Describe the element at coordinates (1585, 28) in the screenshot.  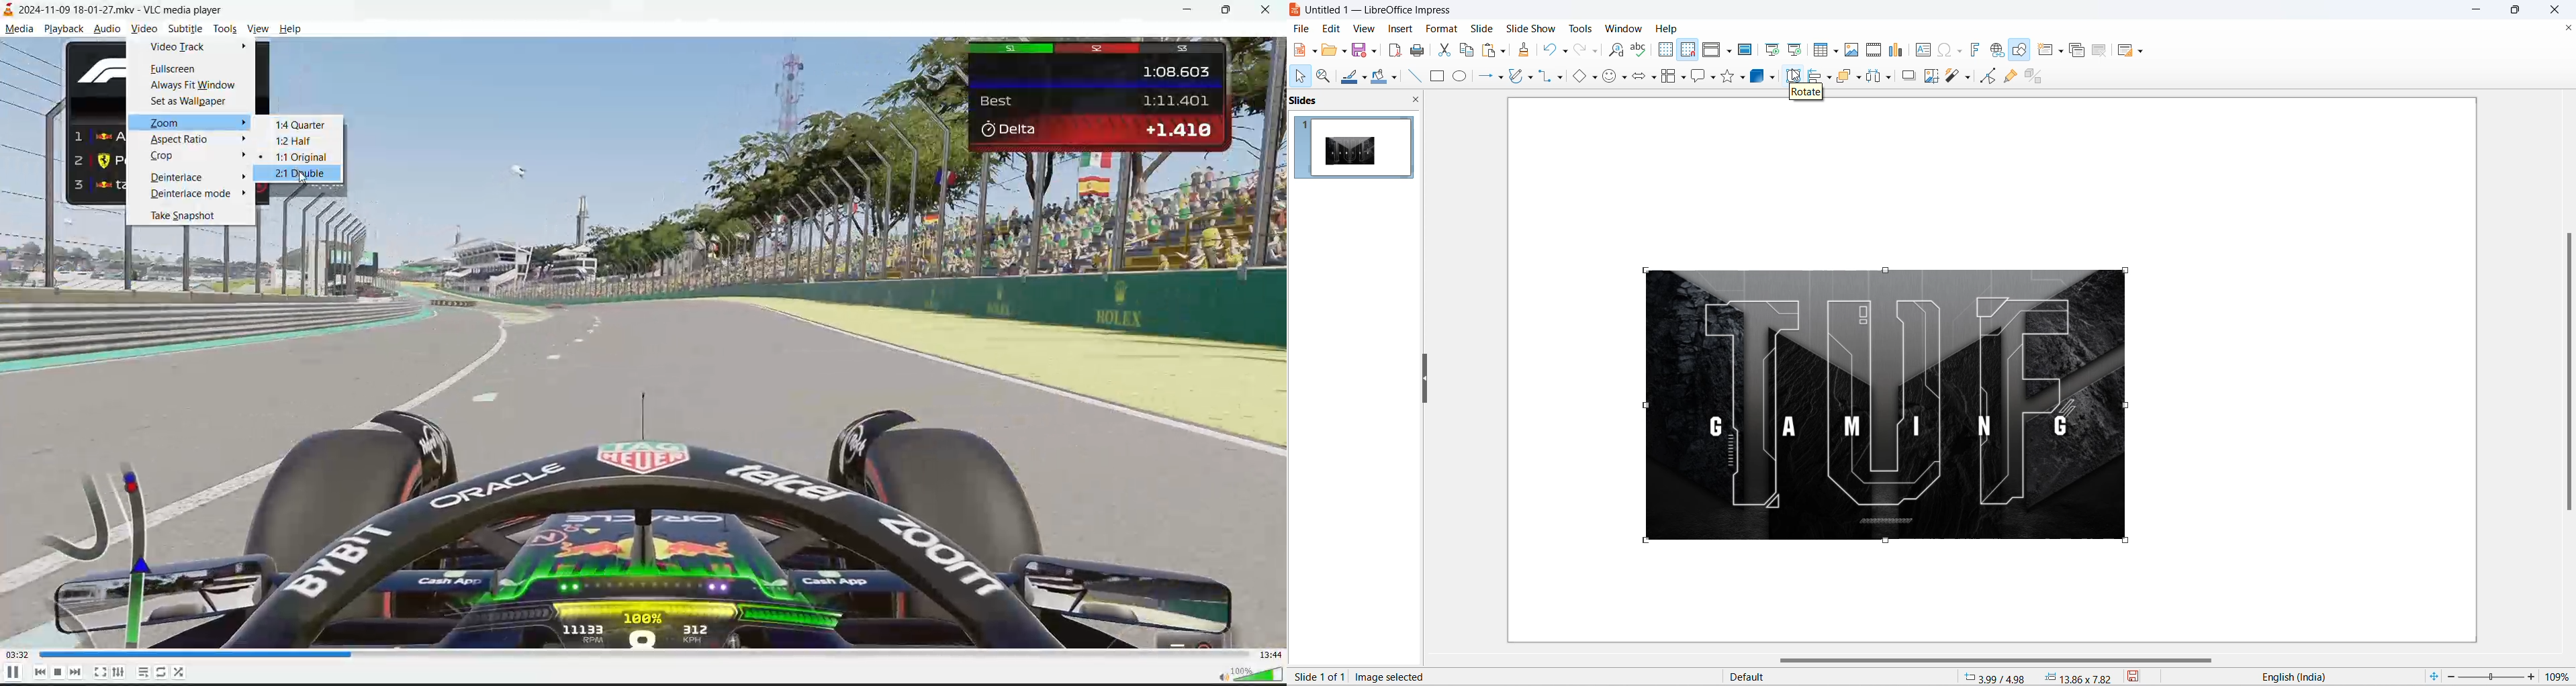
I see `tools` at that location.